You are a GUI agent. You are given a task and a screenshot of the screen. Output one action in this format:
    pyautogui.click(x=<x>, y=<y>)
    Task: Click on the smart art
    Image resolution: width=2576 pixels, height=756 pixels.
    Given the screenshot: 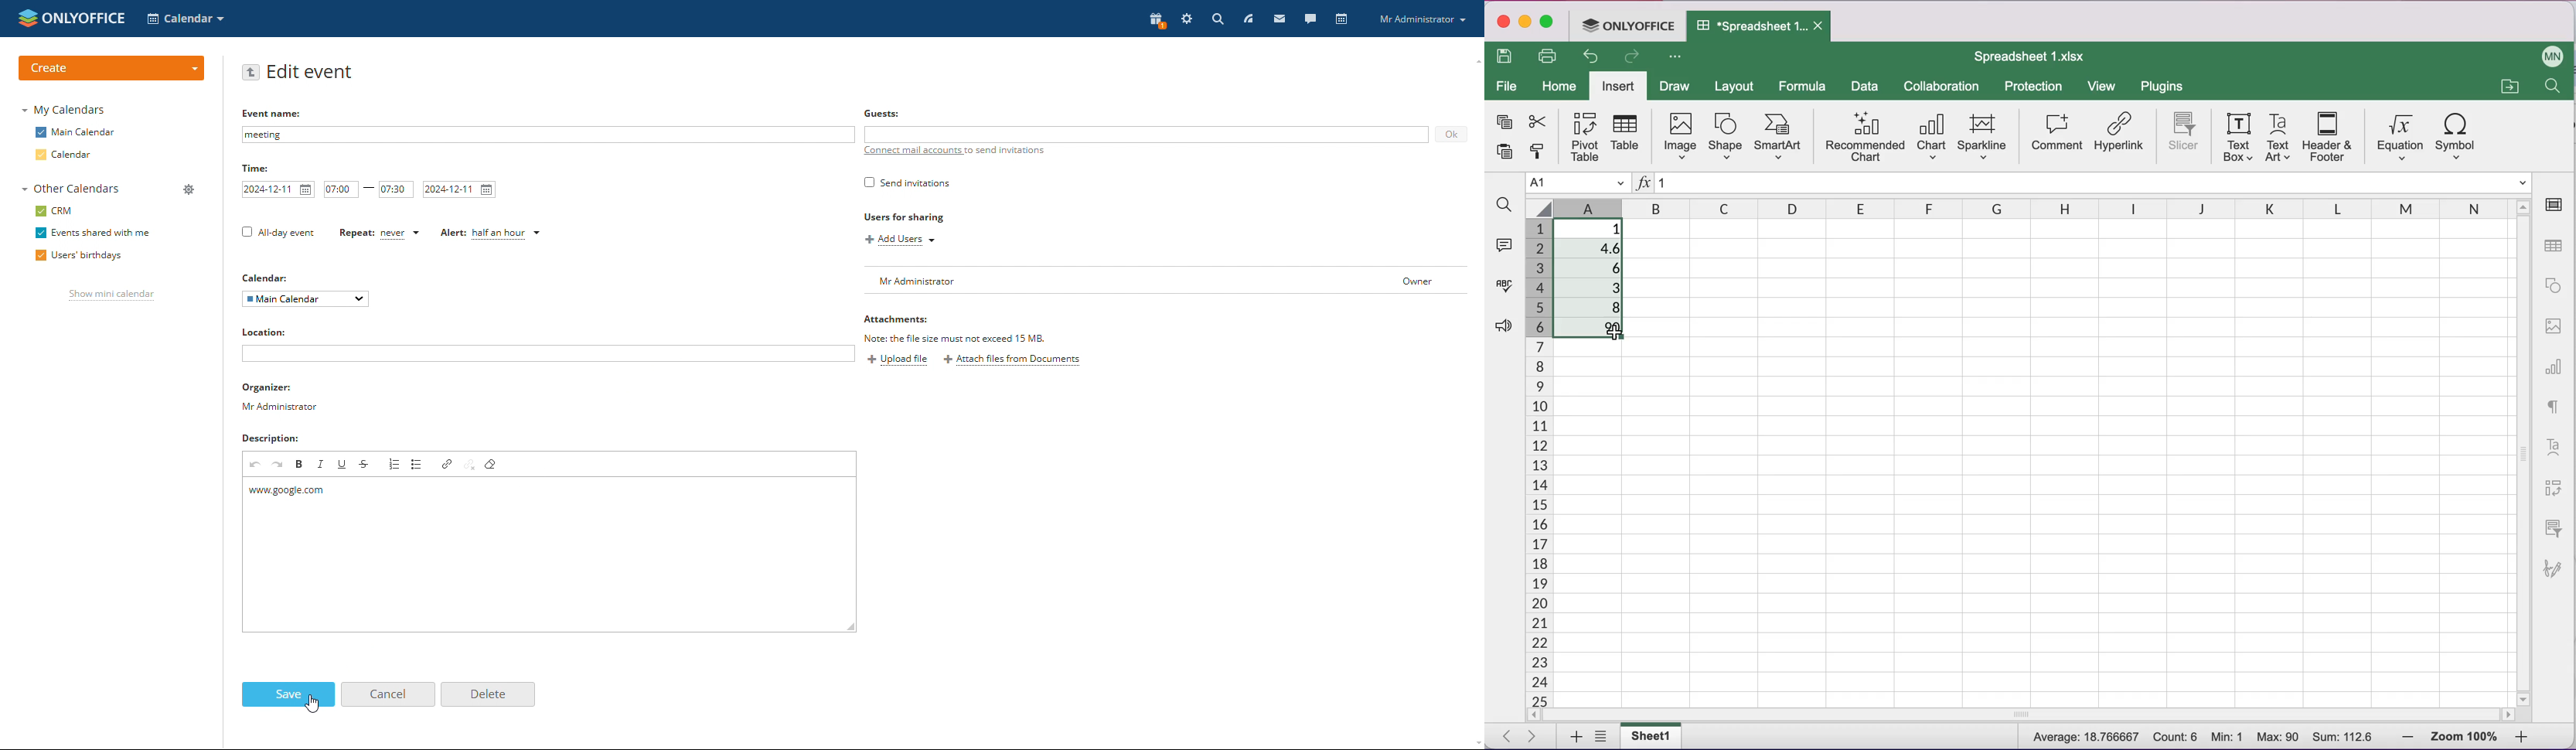 What is the action you would take?
    pyautogui.click(x=1780, y=136)
    